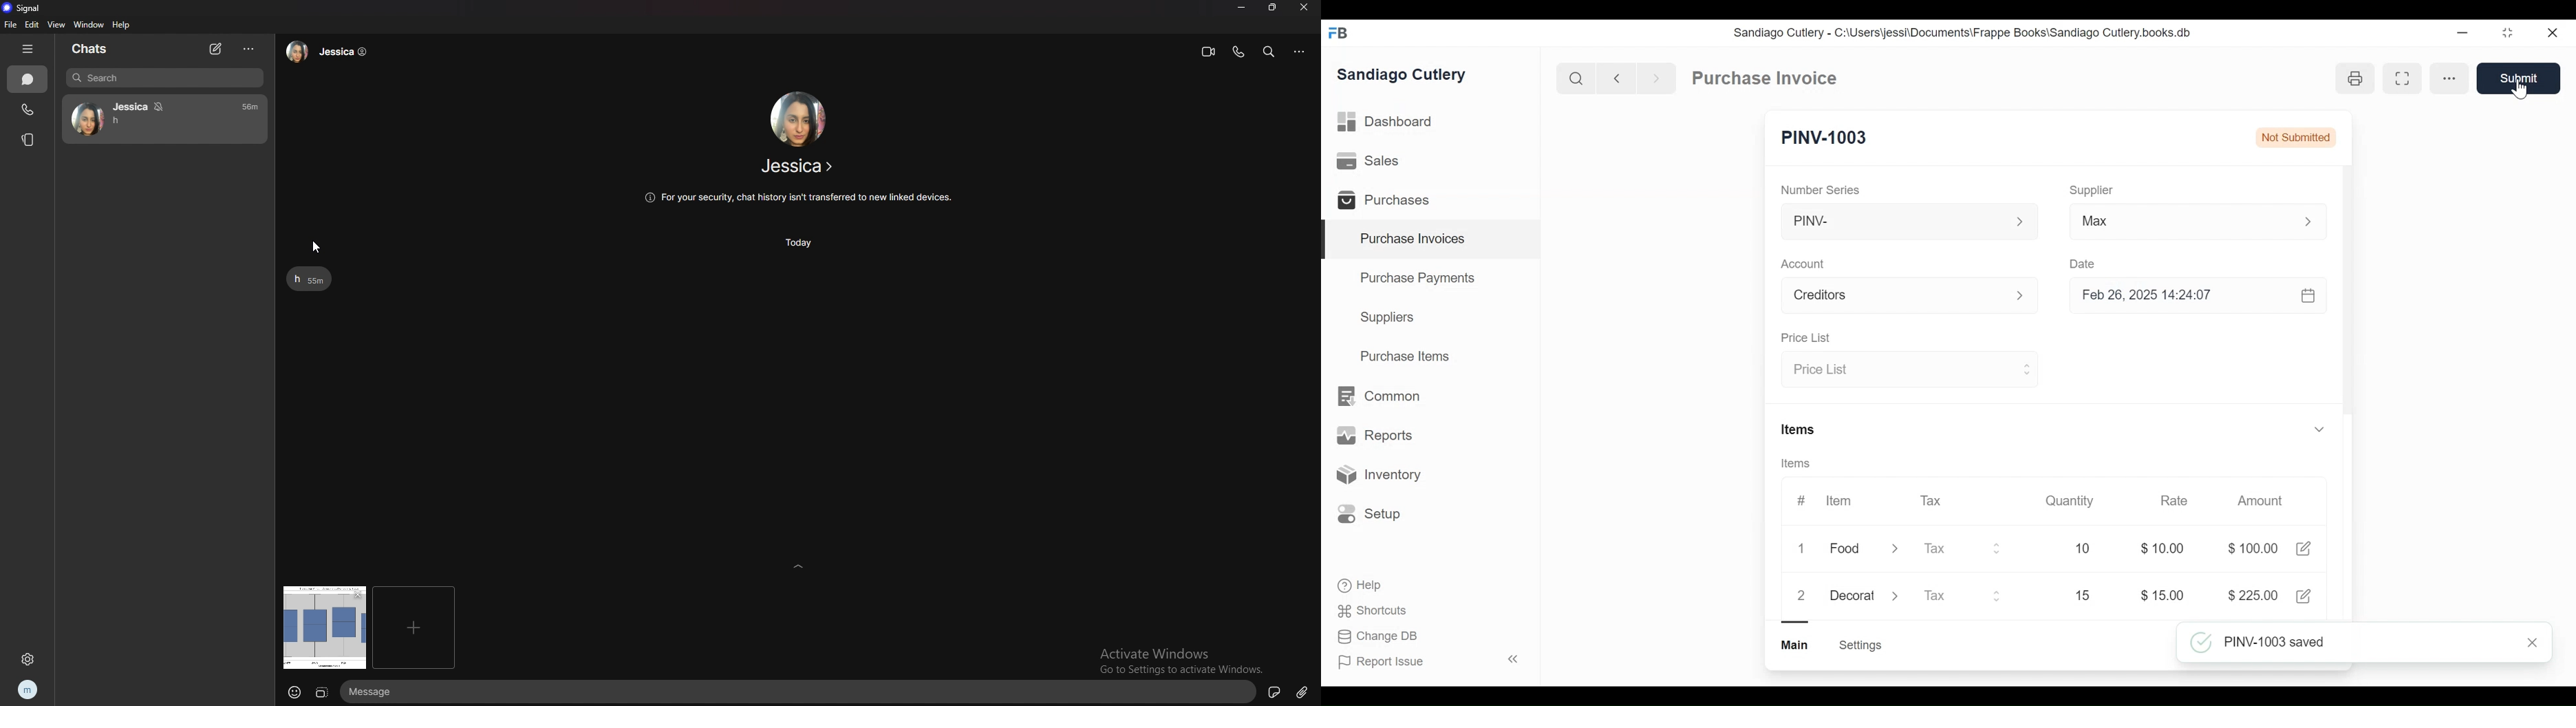 Image resolution: width=2576 pixels, height=728 pixels. What do you see at coordinates (2298, 138) in the screenshot?
I see `Not Submitted` at bounding box center [2298, 138].